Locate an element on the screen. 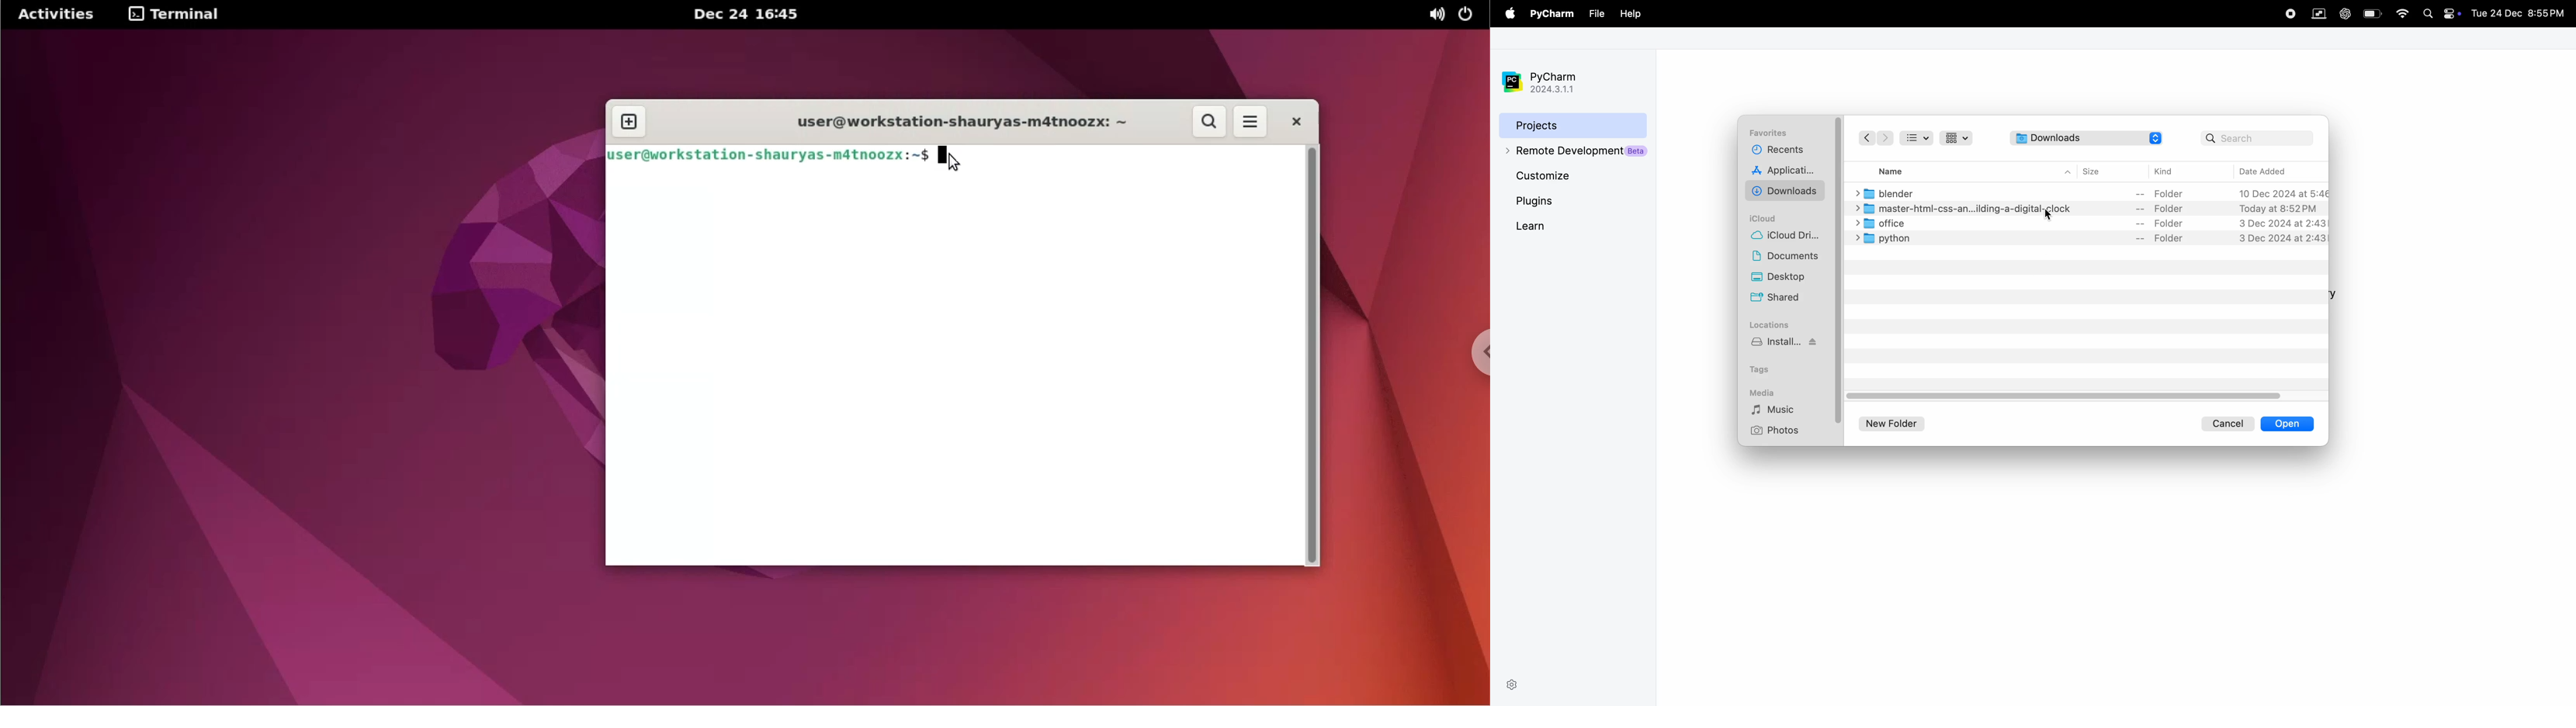  wifi is located at coordinates (2400, 14).